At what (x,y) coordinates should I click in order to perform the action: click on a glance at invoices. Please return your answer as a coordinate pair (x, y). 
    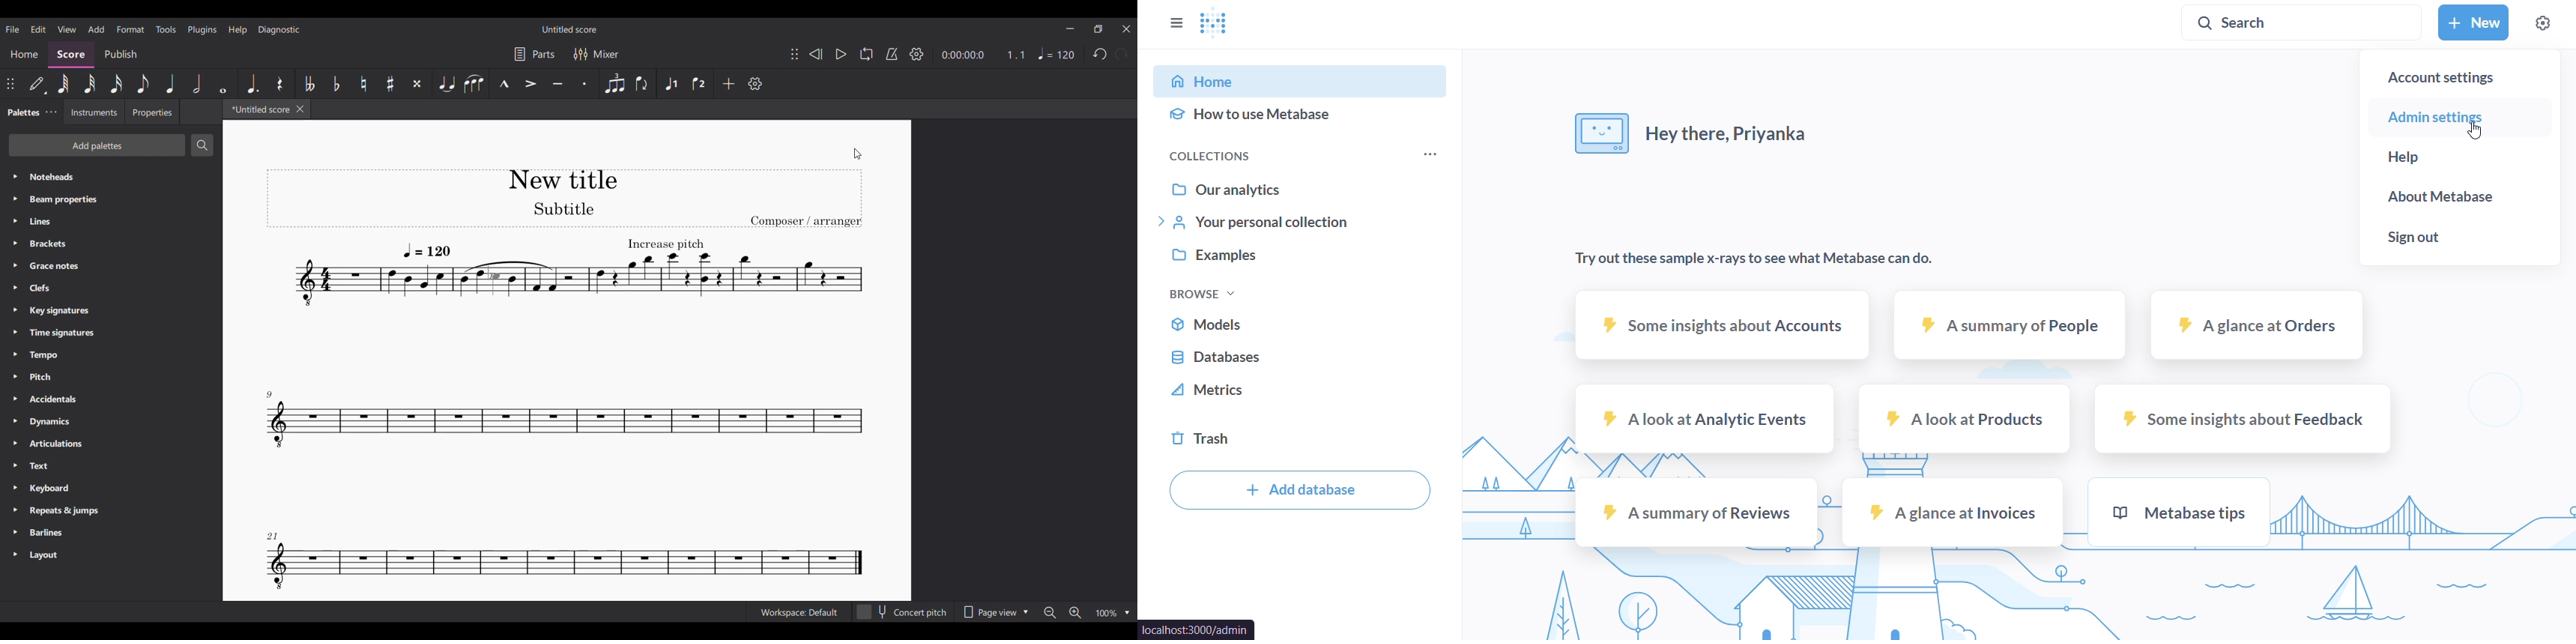
    Looking at the image, I should click on (1951, 514).